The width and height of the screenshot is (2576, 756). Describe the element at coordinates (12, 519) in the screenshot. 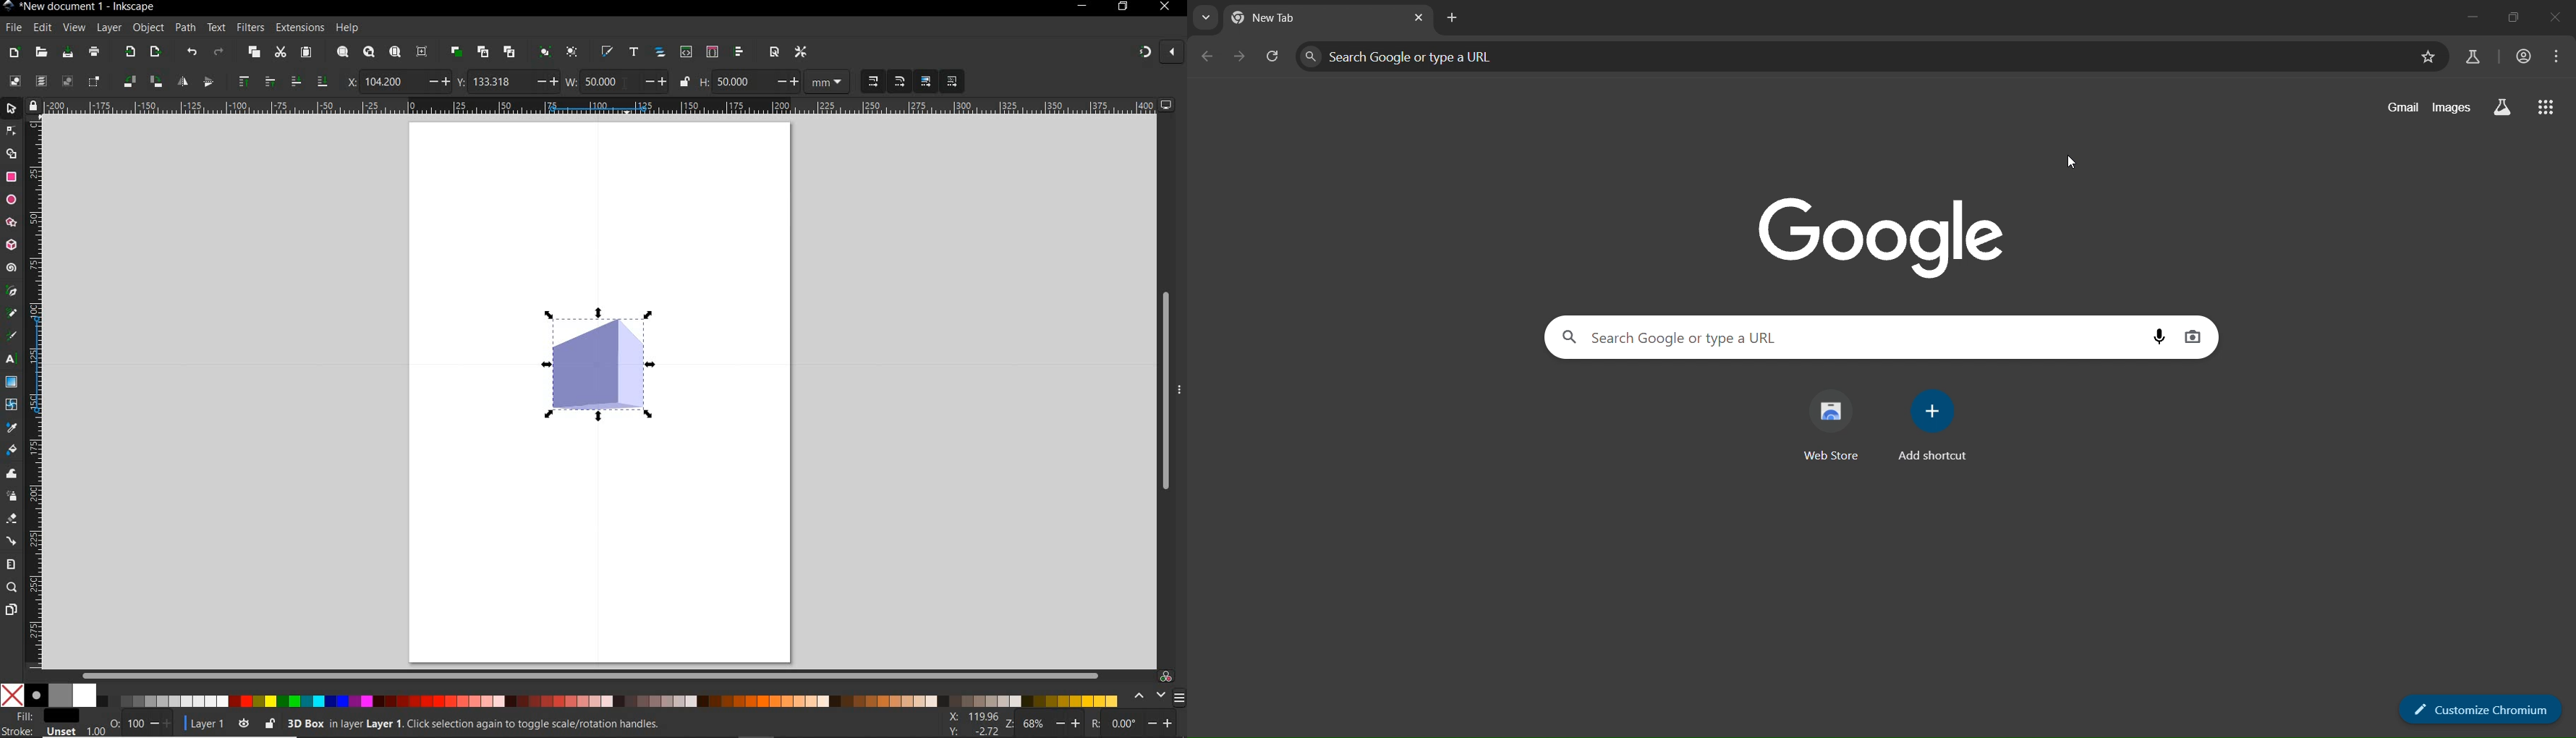

I see `eraser tool` at that location.